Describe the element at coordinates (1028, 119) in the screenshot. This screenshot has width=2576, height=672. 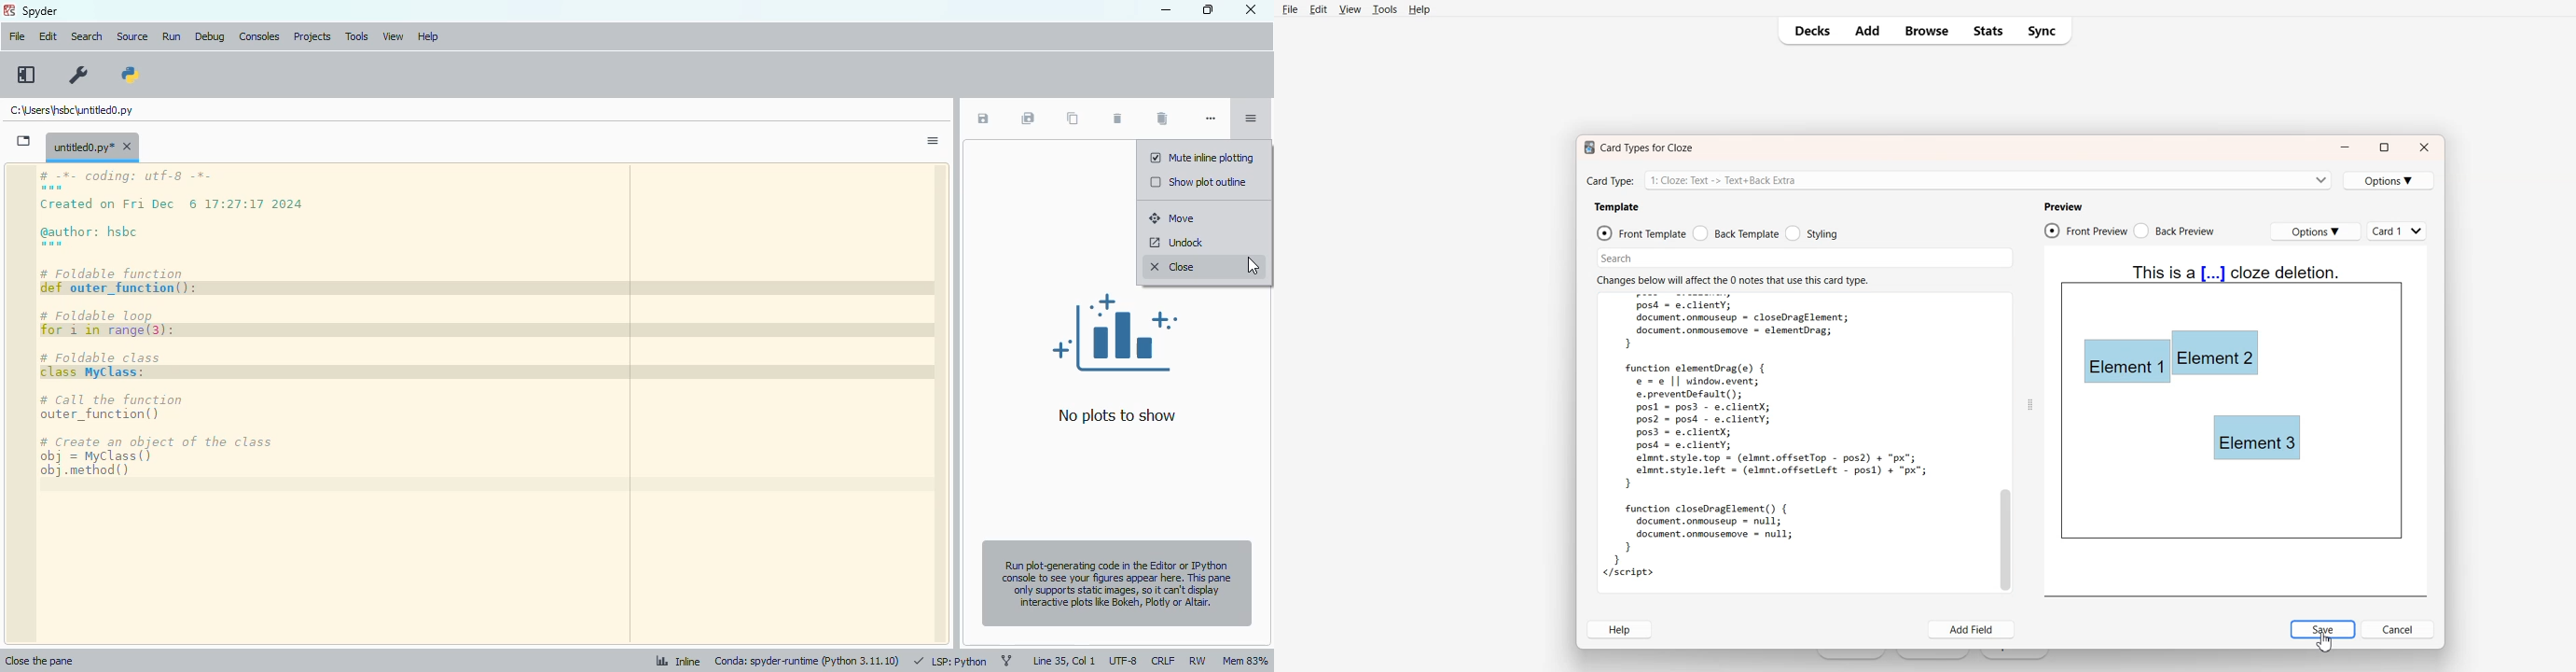
I see `save all plots` at that location.